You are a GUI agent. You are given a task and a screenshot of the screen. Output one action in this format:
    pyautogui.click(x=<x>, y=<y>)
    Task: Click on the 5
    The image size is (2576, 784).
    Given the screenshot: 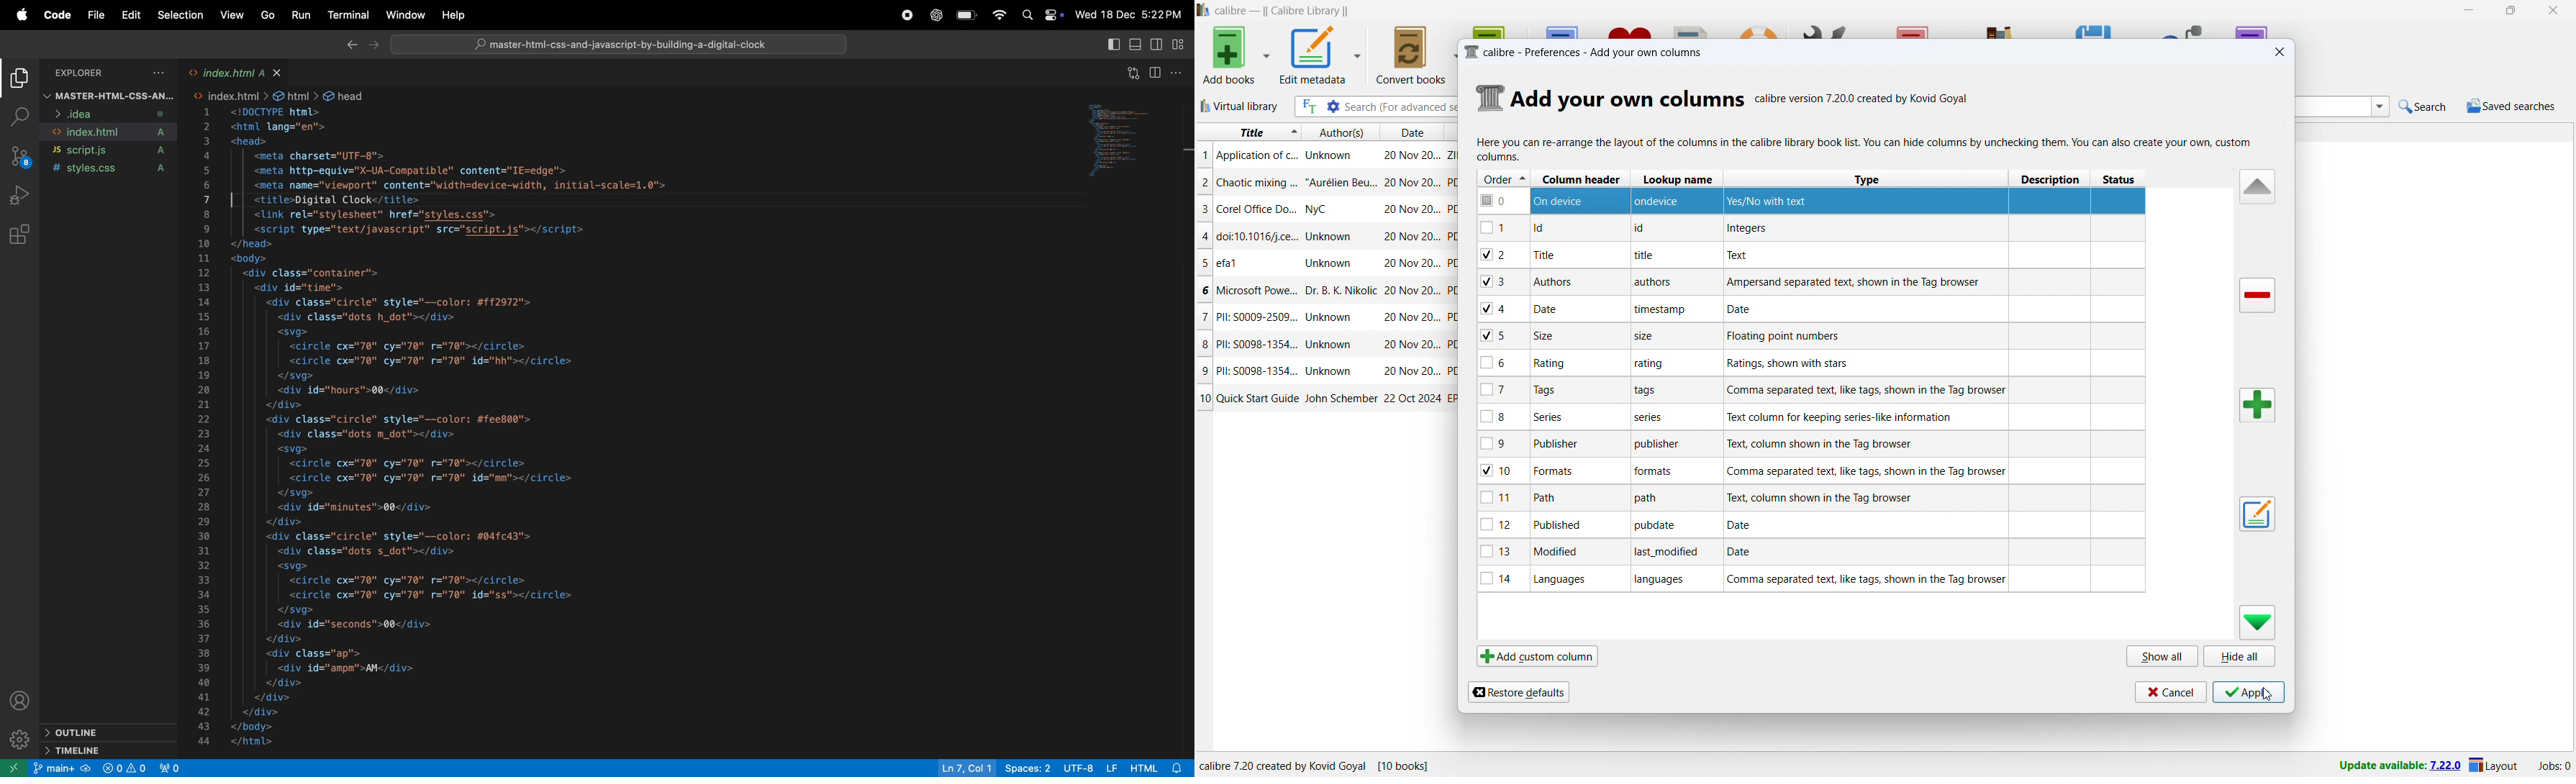 What is the action you would take?
    pyautogui.click(x=1203, y=263)
    